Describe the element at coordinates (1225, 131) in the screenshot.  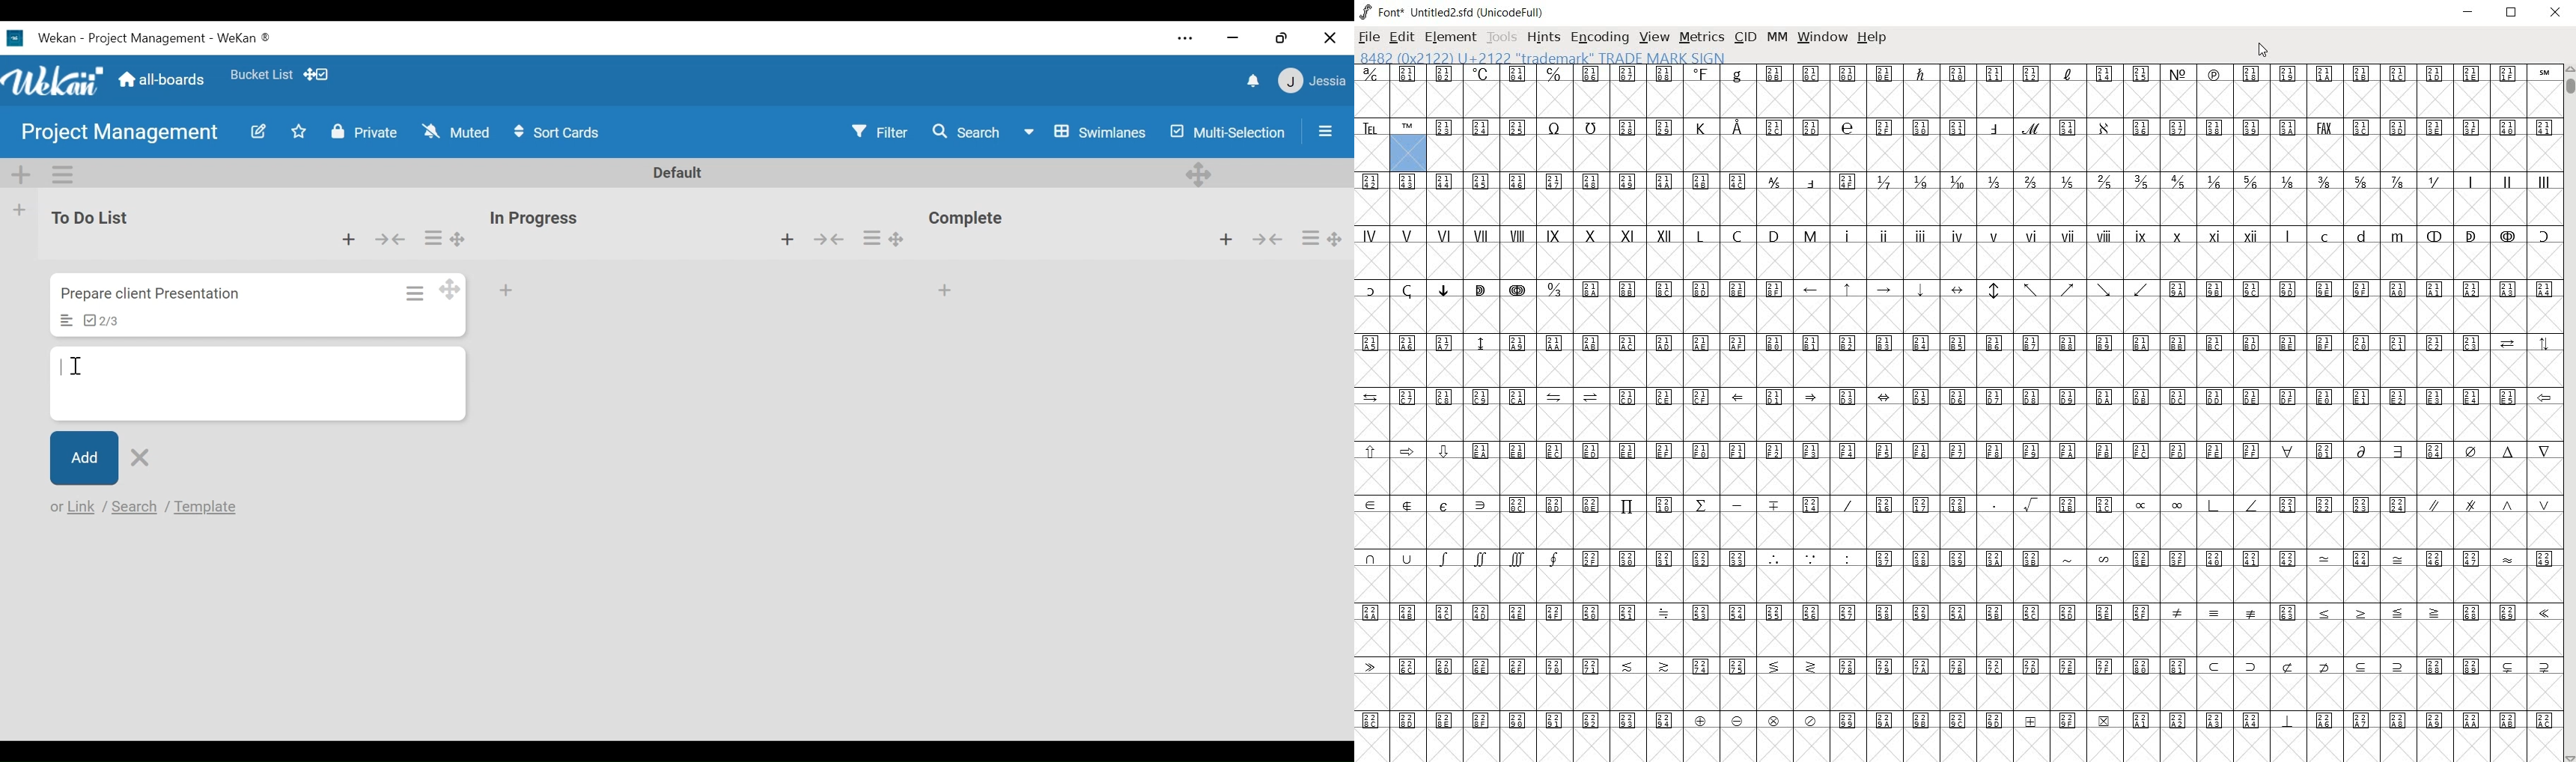
I see `Multi-selection` at that location.